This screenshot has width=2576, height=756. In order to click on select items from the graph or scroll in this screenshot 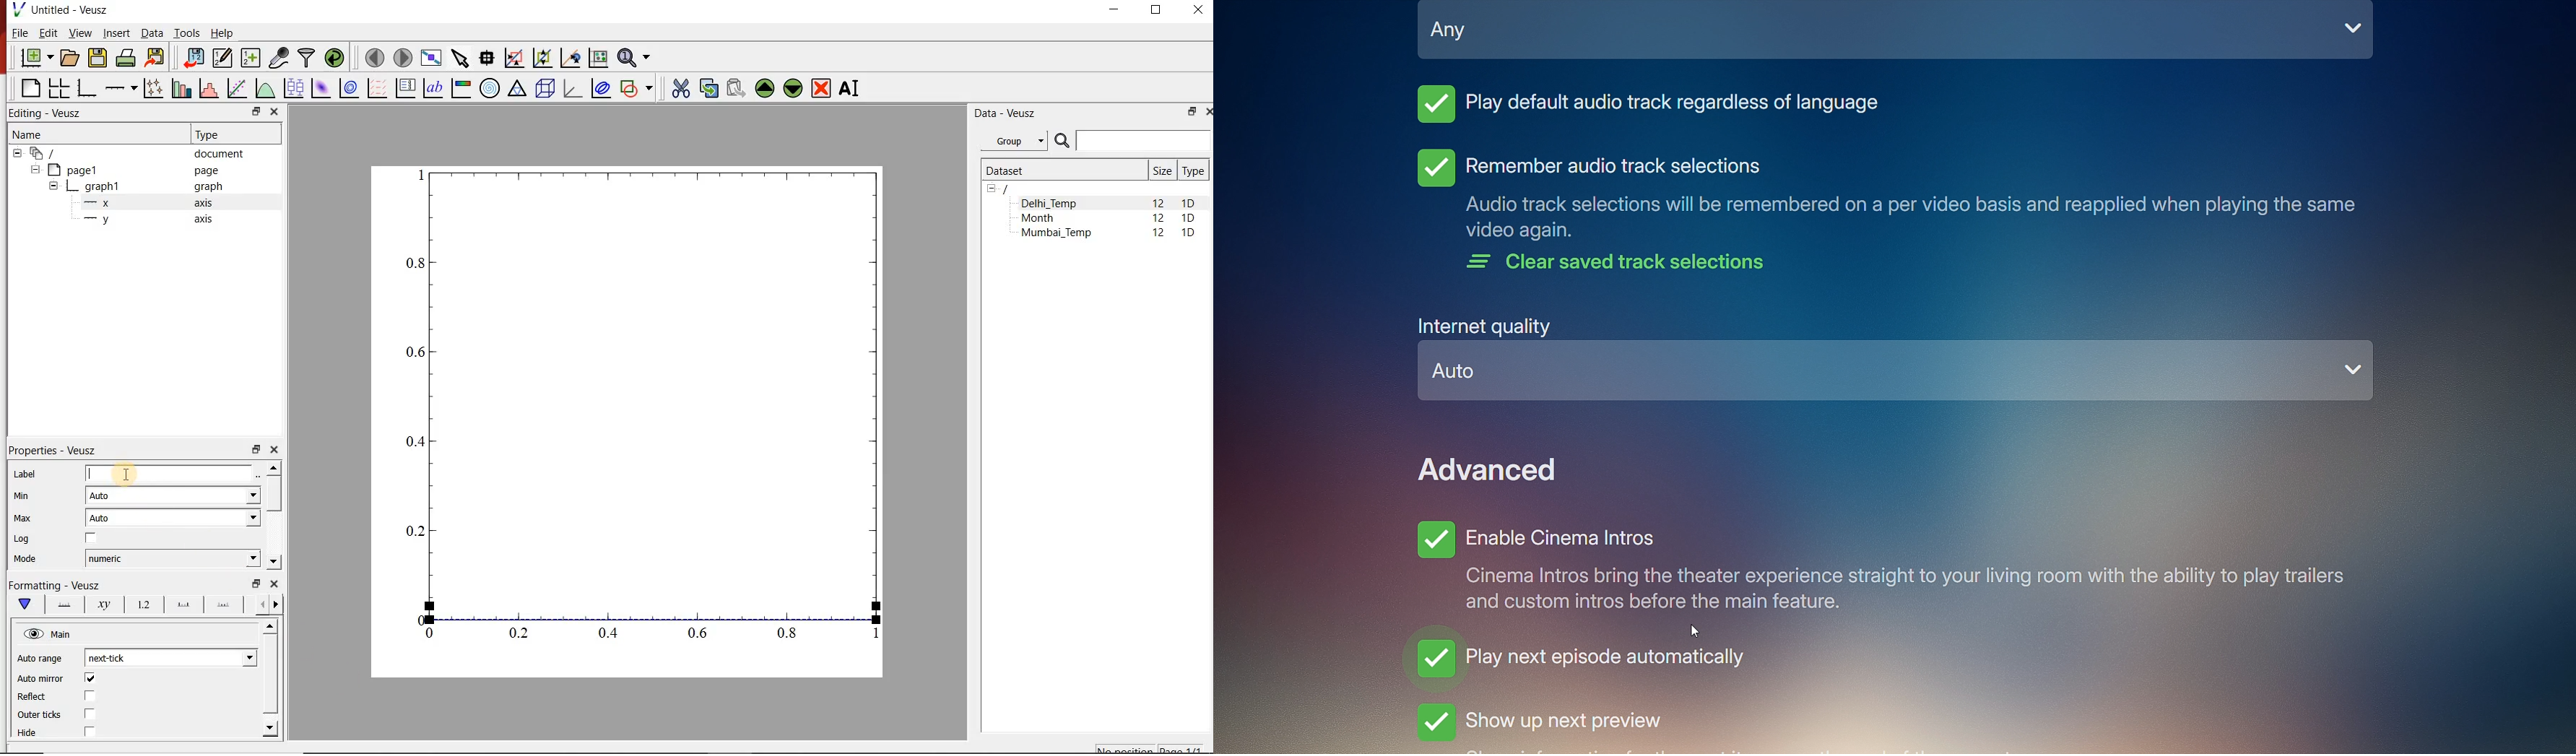, I will do `click(461, 58)`.